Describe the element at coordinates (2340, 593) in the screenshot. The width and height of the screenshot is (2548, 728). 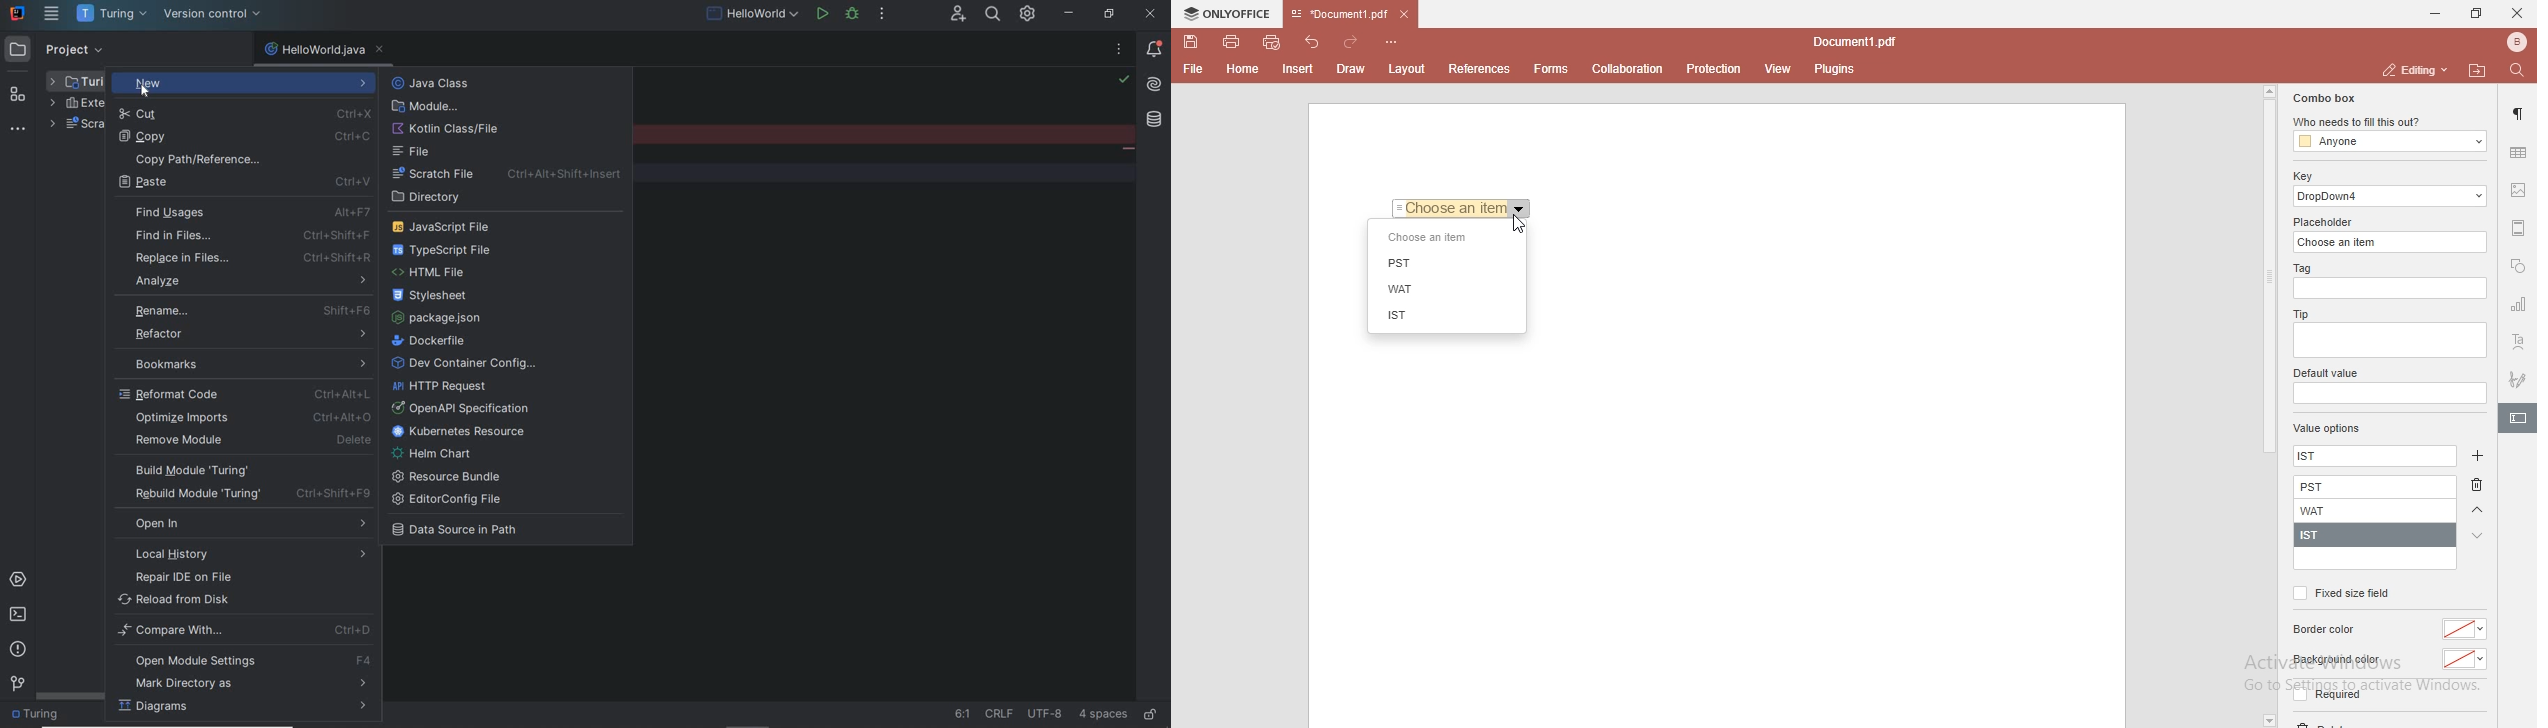
I see `fixed size field` at that location.